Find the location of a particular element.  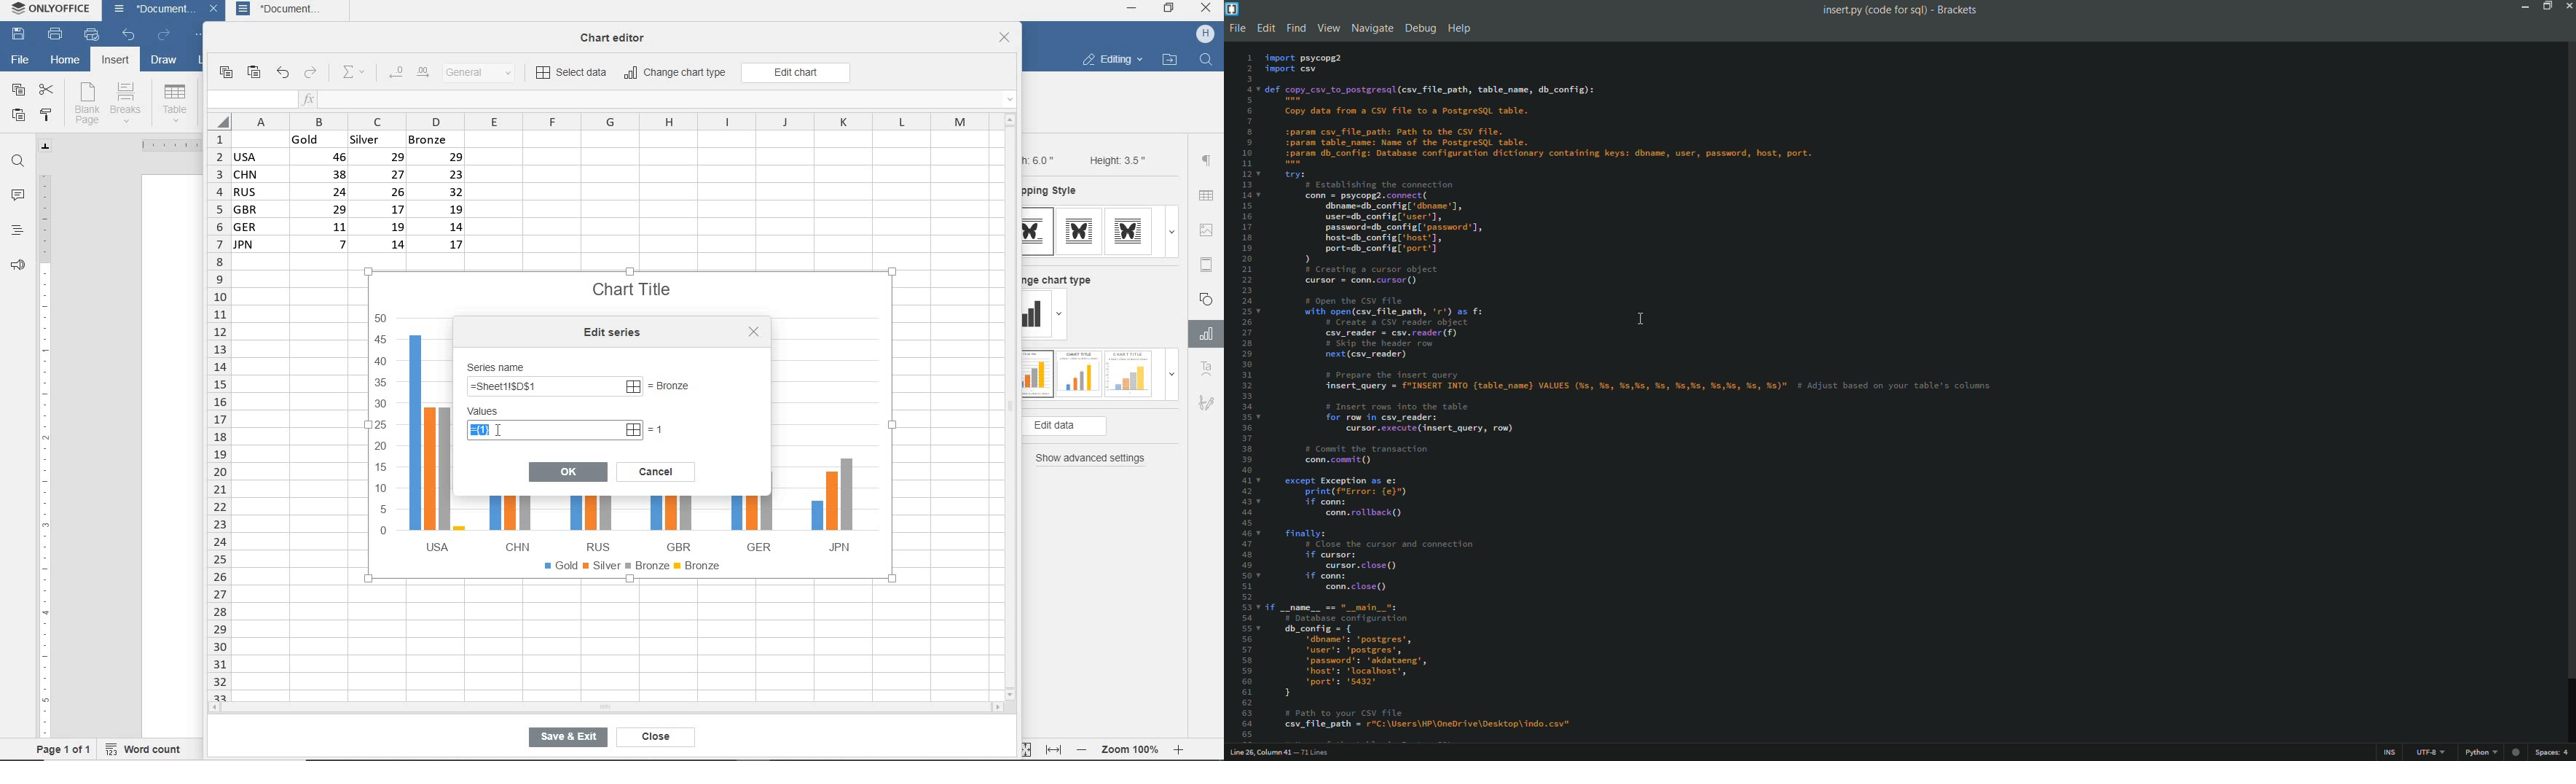

maximize is located at coordinates (2546, 6).